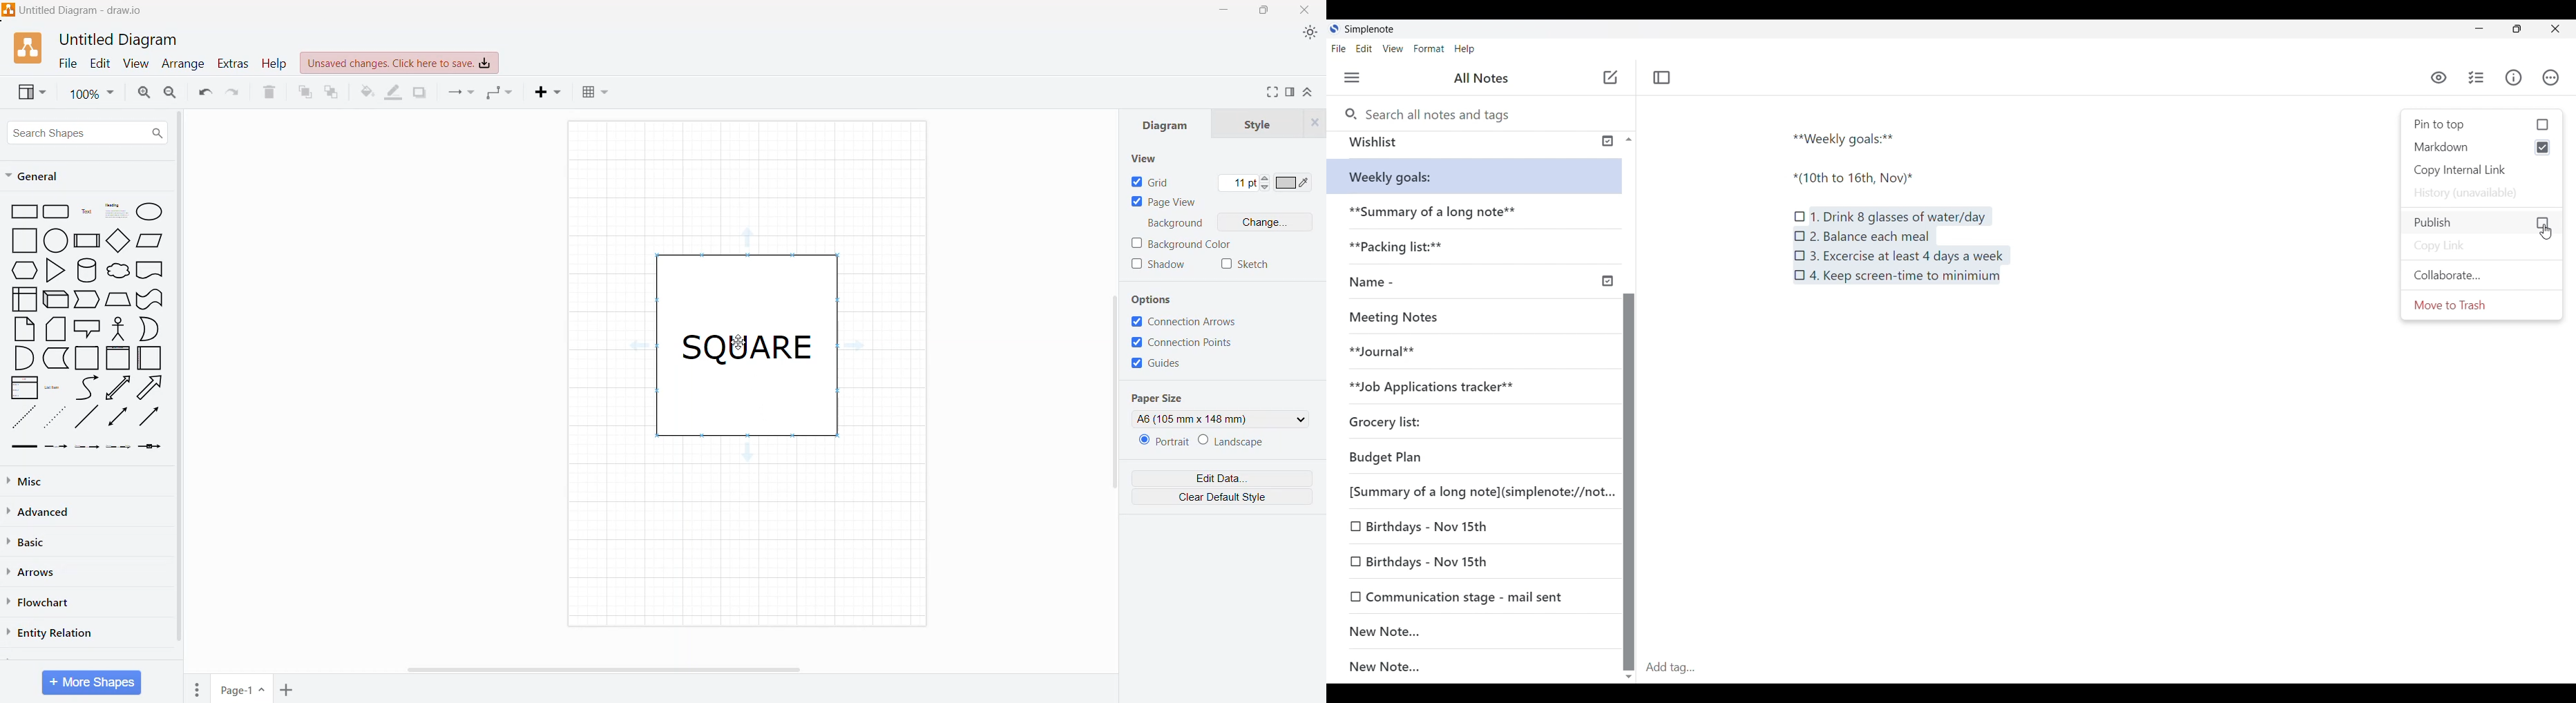 The width and height of the screenshot is (2576, 728). I want to click on To Front, so click(305, 93).